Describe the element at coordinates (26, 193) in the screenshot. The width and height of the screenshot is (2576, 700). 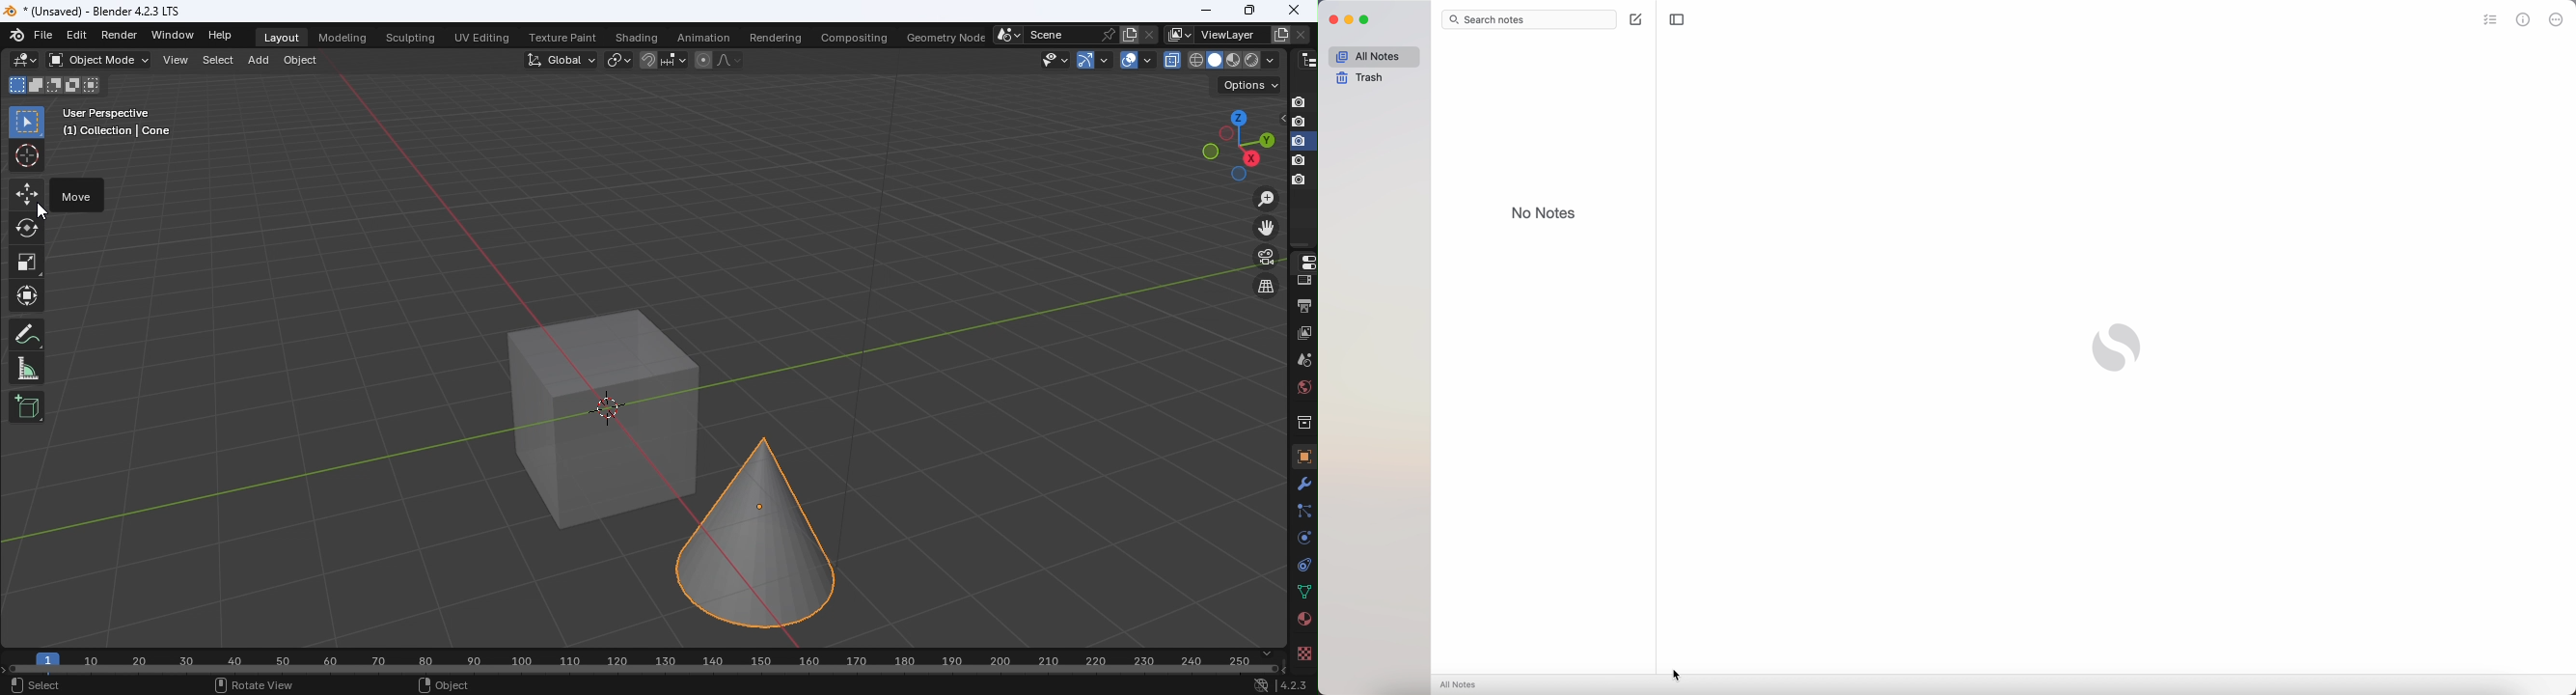
I see `Move` at that location.